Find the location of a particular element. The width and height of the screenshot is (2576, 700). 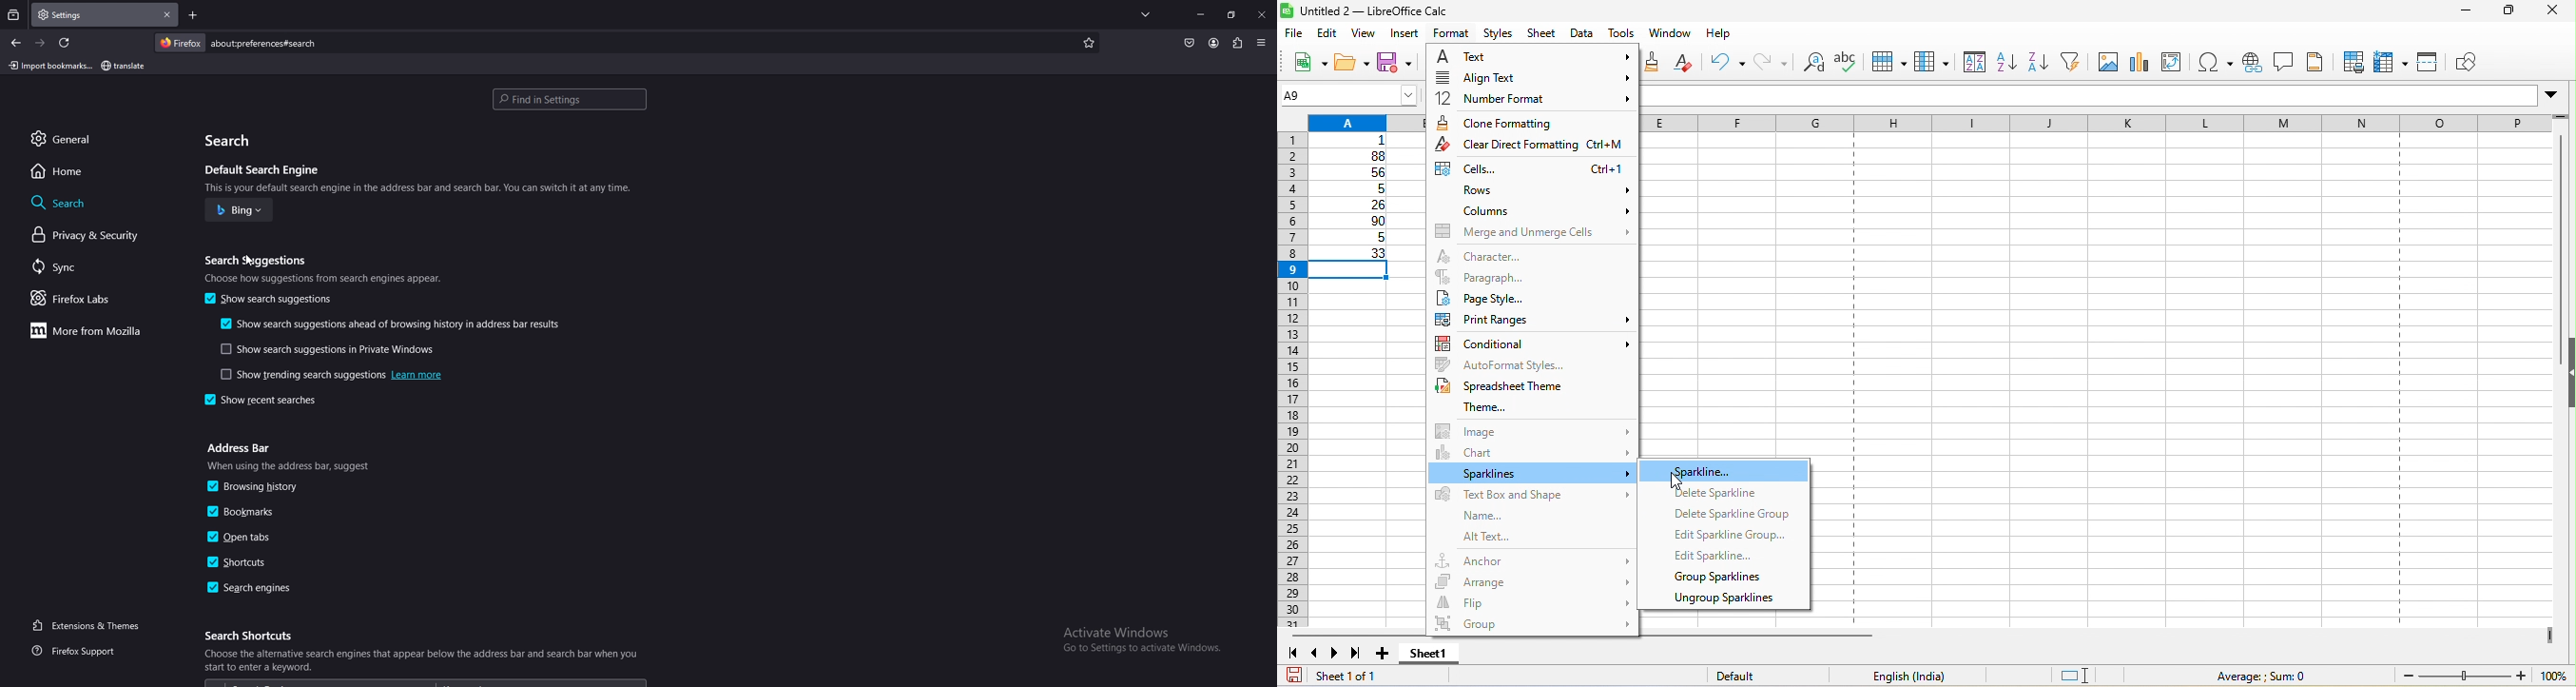

close is located at coordinates (1261, 15).